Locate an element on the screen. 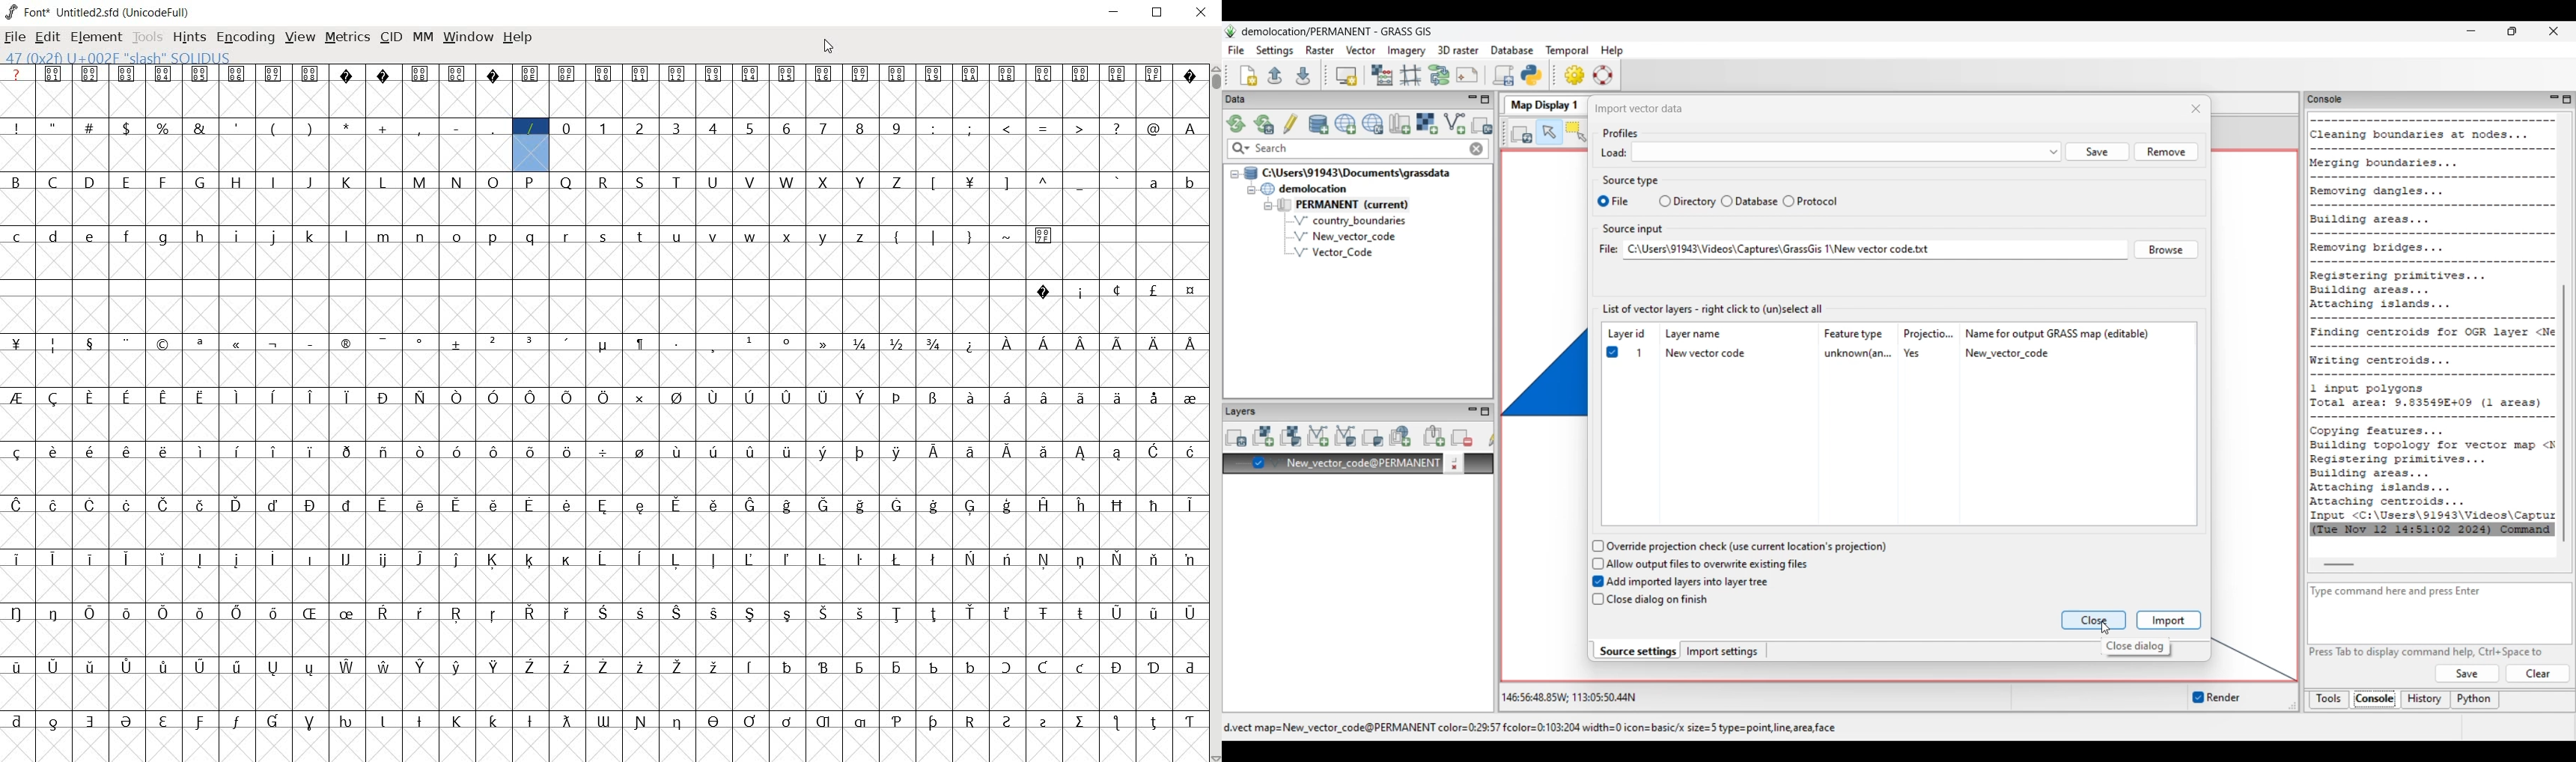  glyph is located at coordinates (127, 74).